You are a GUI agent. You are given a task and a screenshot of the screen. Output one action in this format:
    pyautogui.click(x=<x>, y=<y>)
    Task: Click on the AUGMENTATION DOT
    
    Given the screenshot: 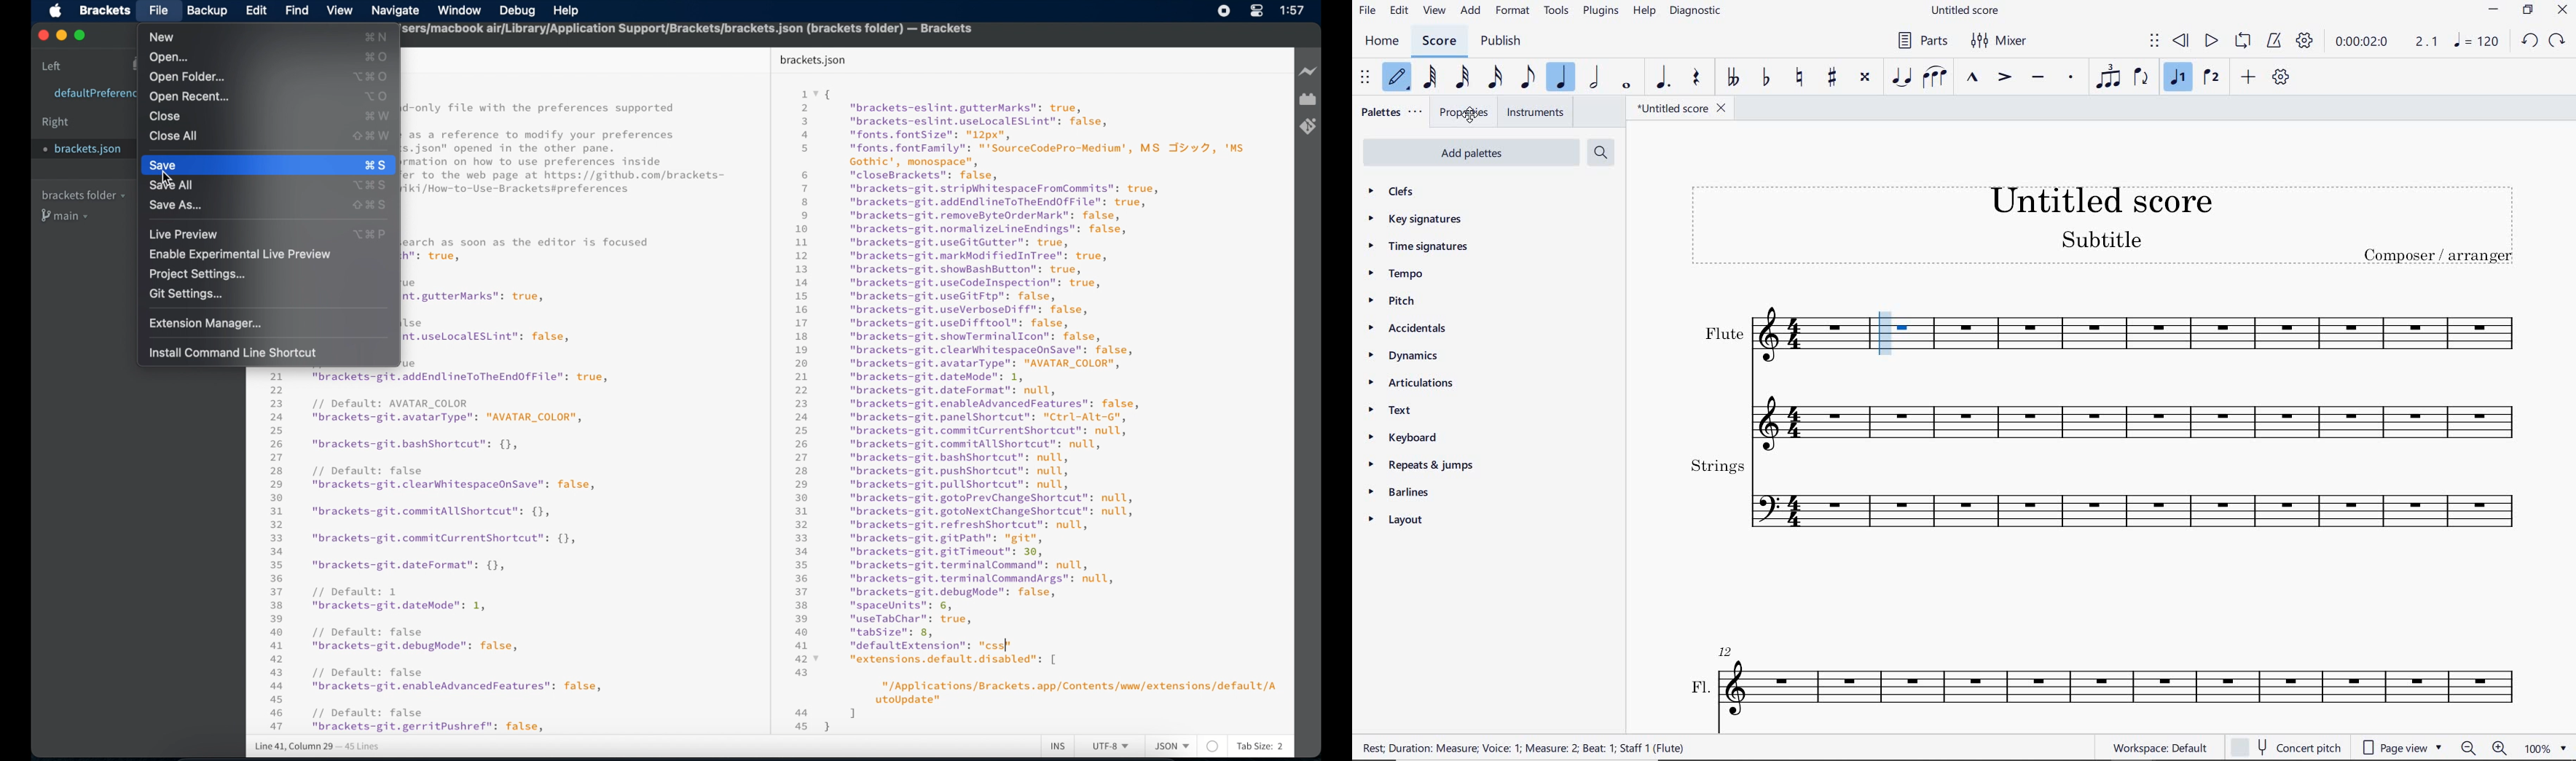 What is the action you would take?
    pyautogui.click(x=1663, y=78)
    